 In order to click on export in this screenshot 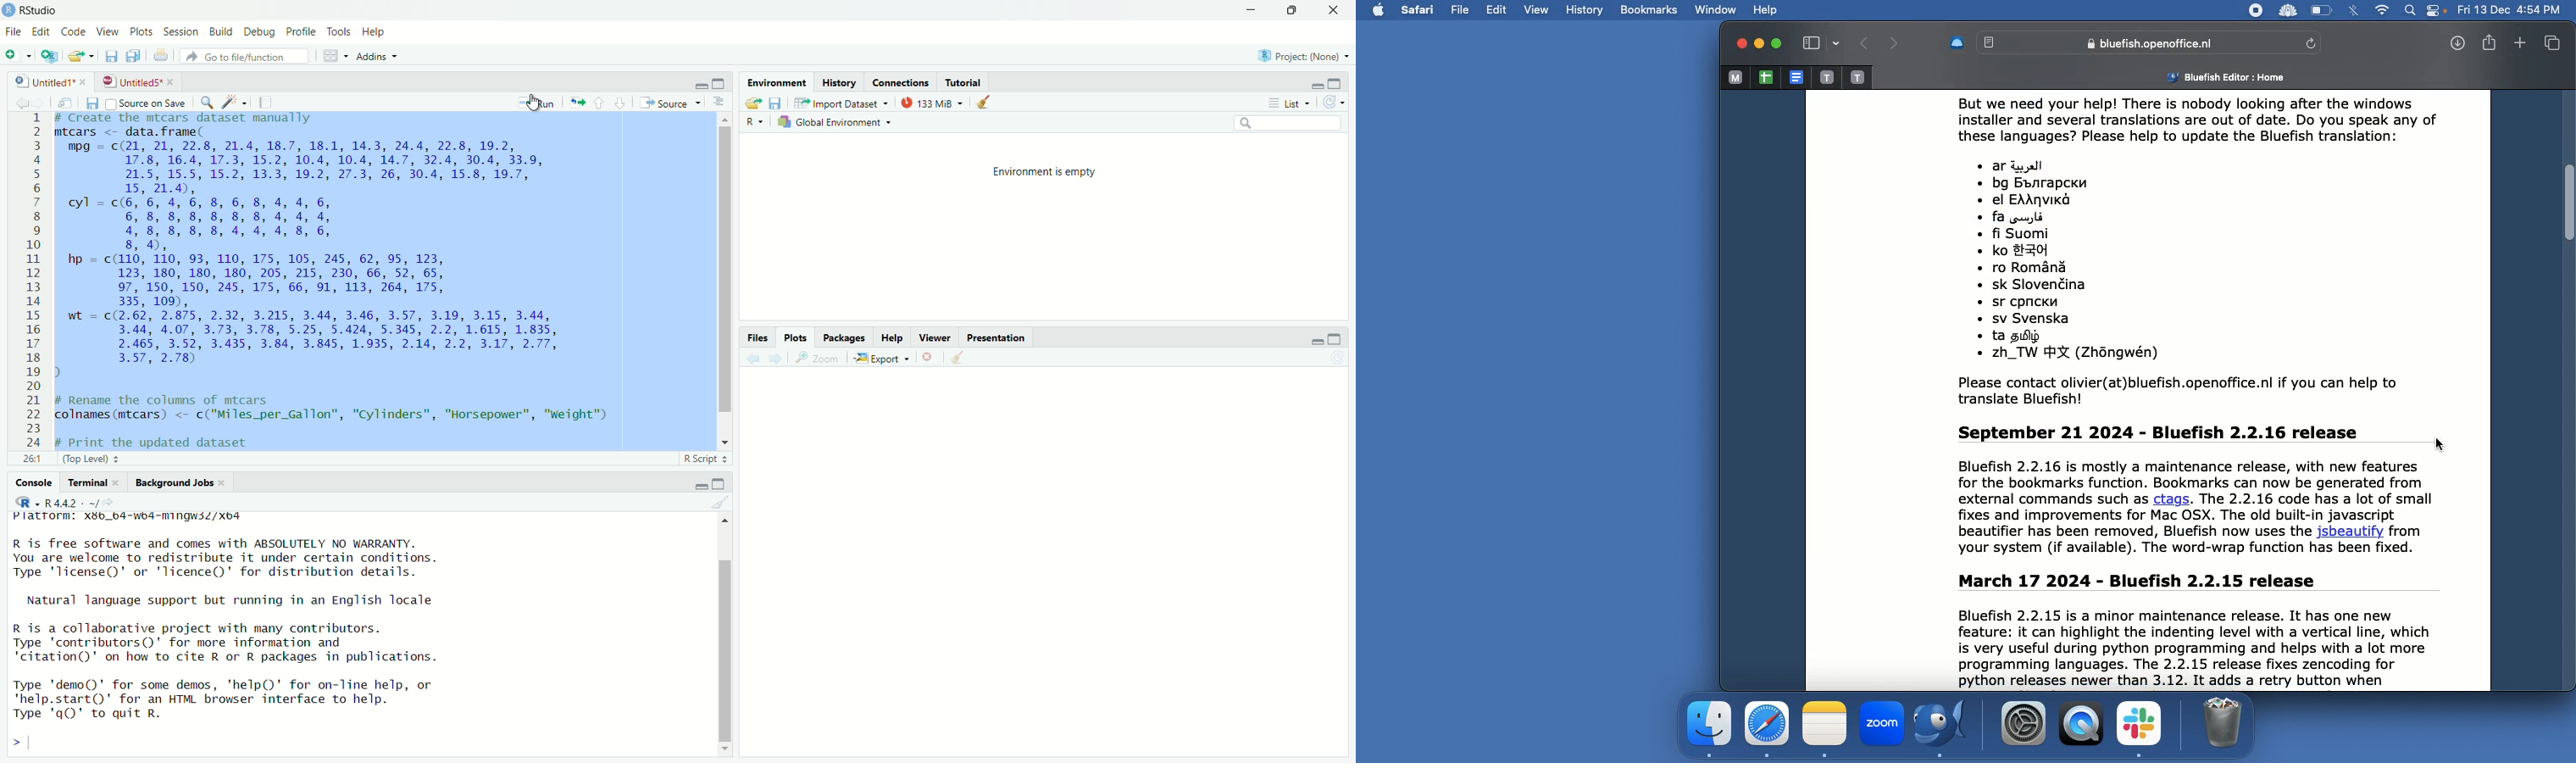, I will do `click(80, 59)`.